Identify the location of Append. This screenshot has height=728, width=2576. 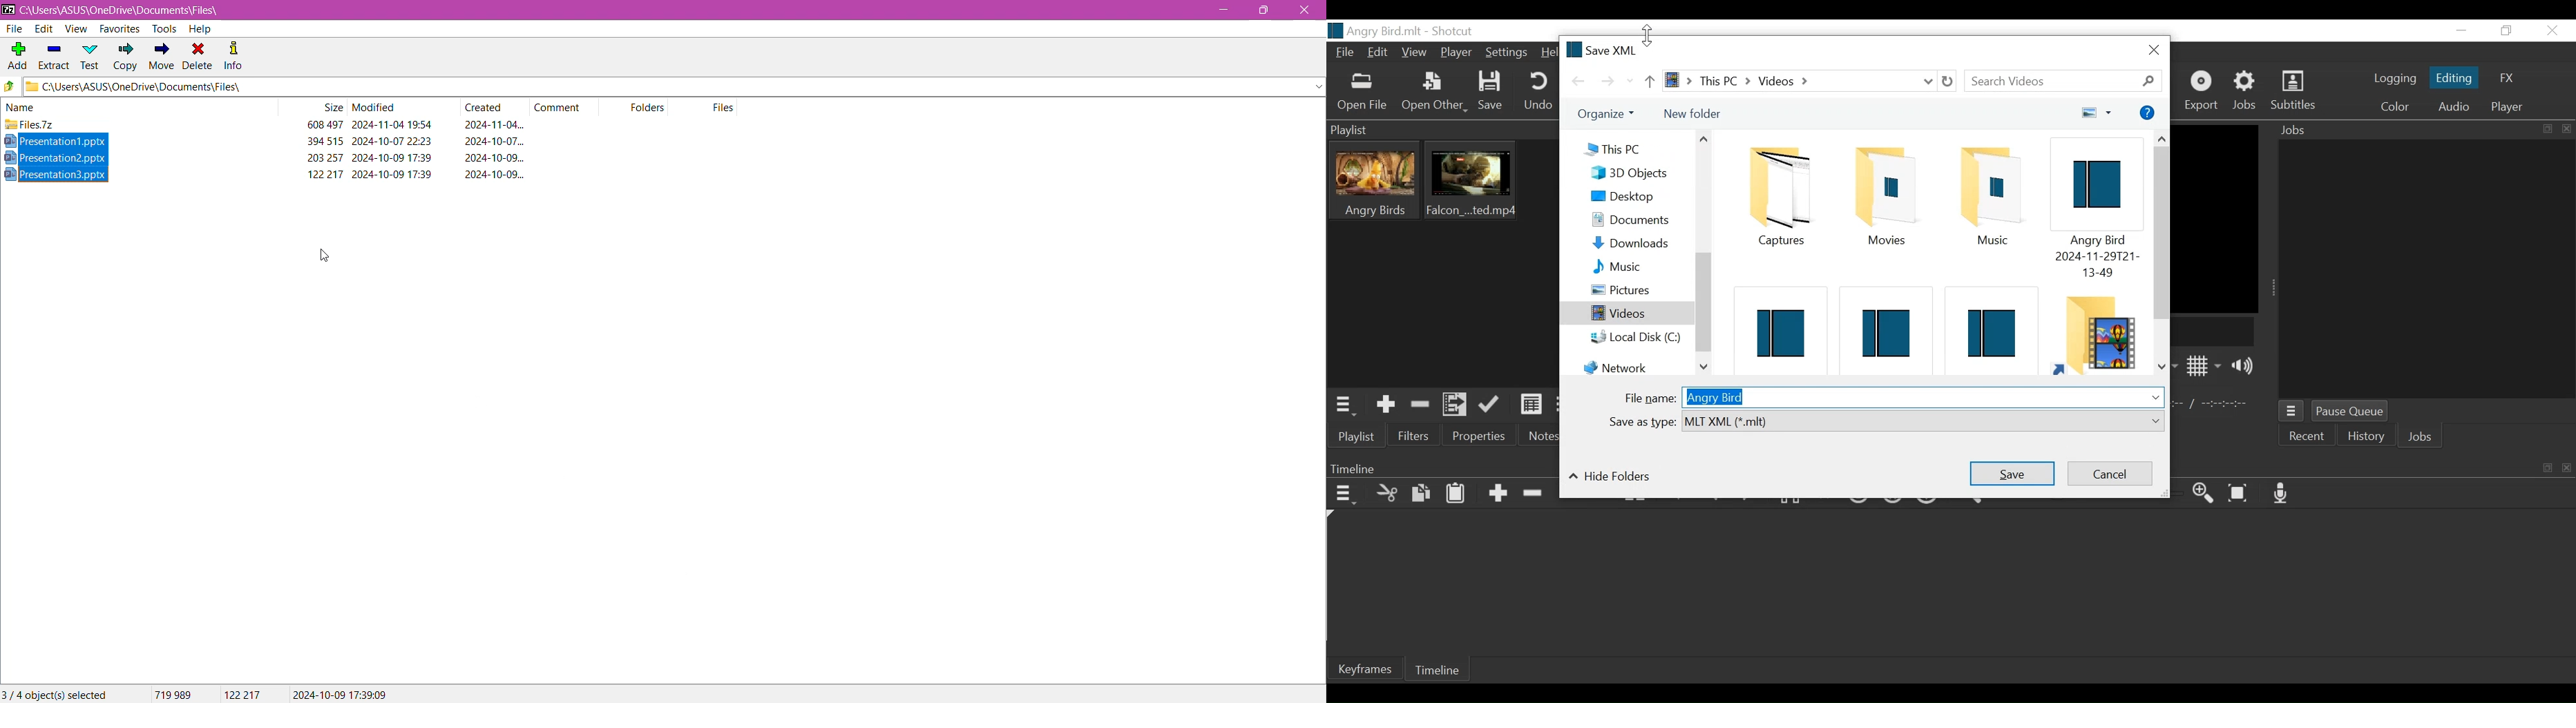
(1498, 493).